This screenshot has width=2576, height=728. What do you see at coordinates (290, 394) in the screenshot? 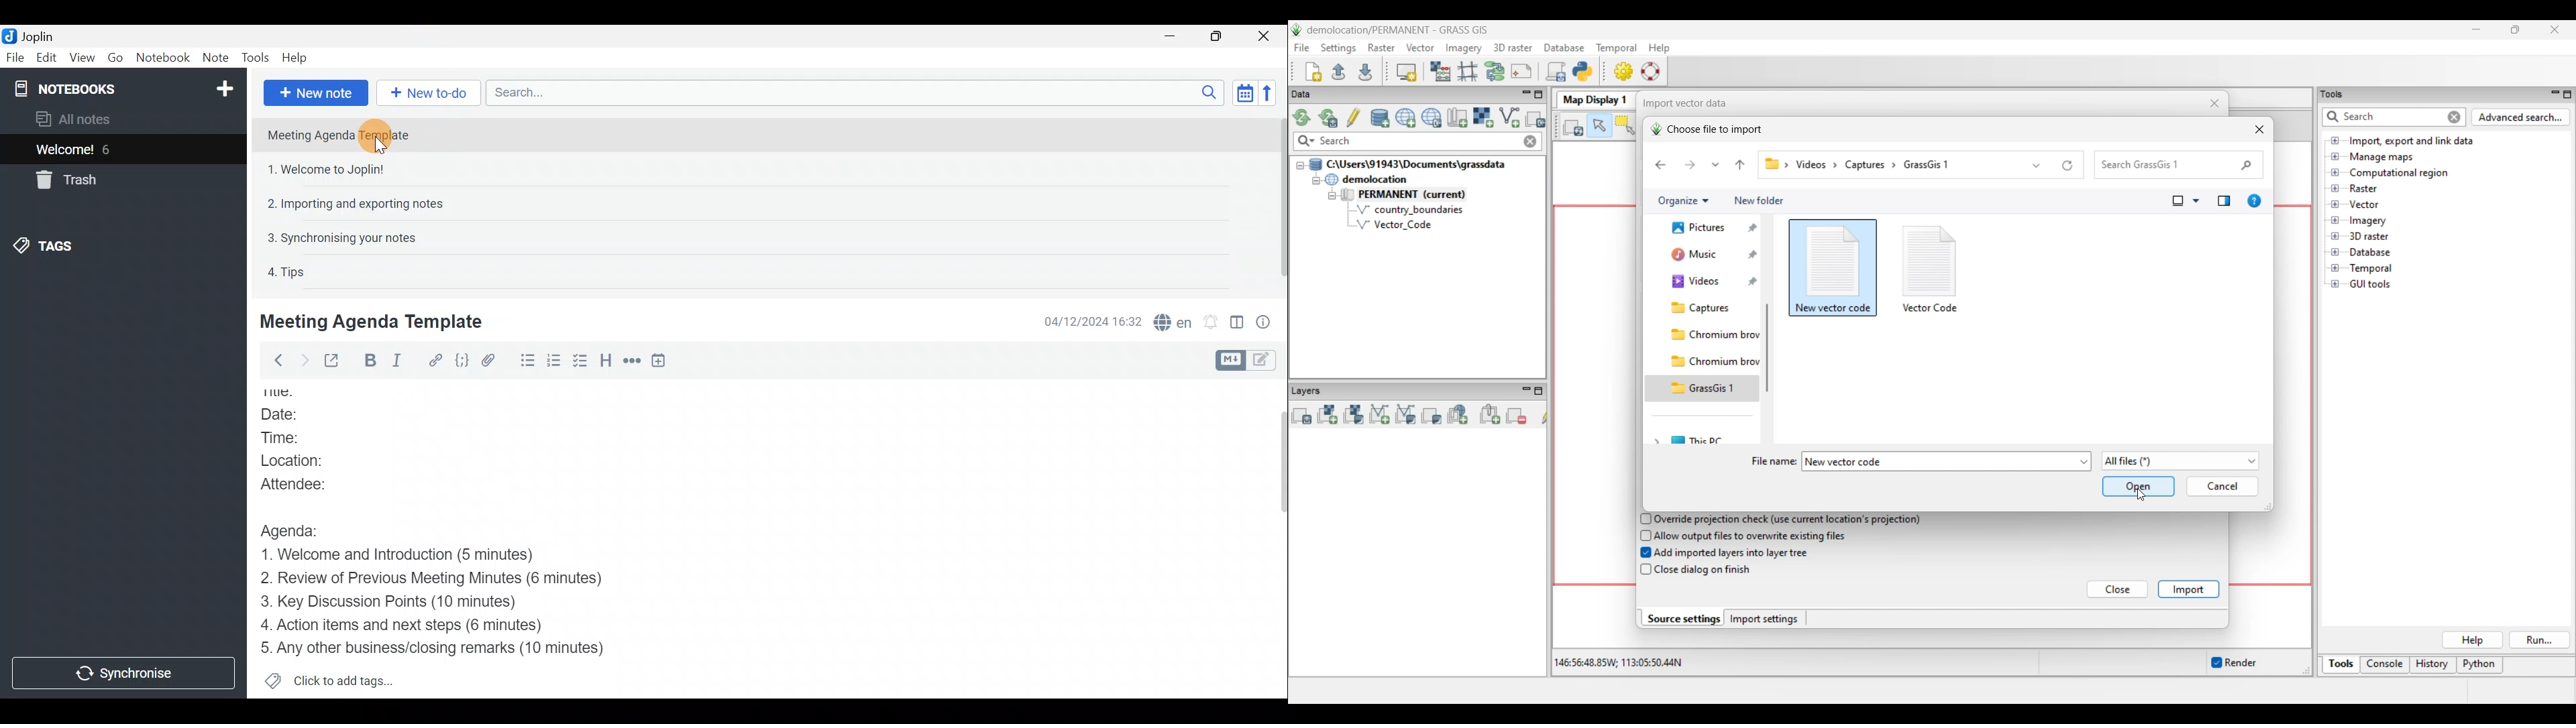
I see `` at bounding box center [290, 394].